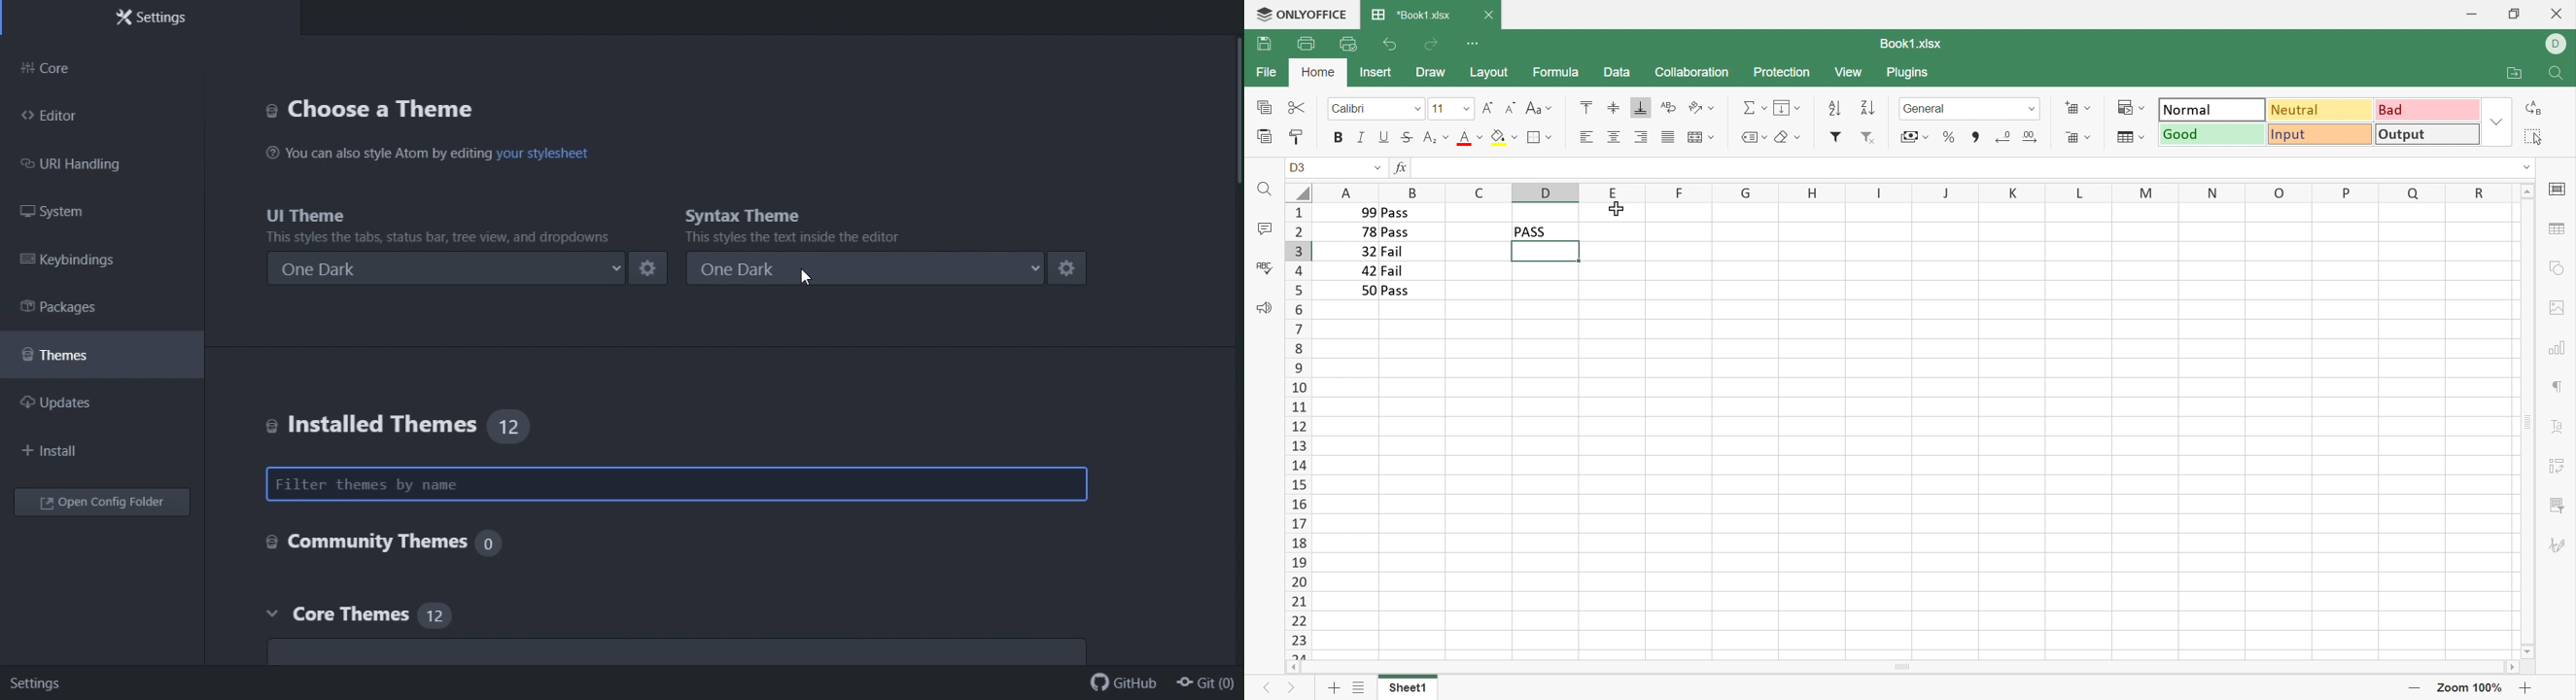 This screenshot has width=2576, height=700. Describe the element at coordinates (1533, 231) in the screenshot. I see `PASS` at that location.